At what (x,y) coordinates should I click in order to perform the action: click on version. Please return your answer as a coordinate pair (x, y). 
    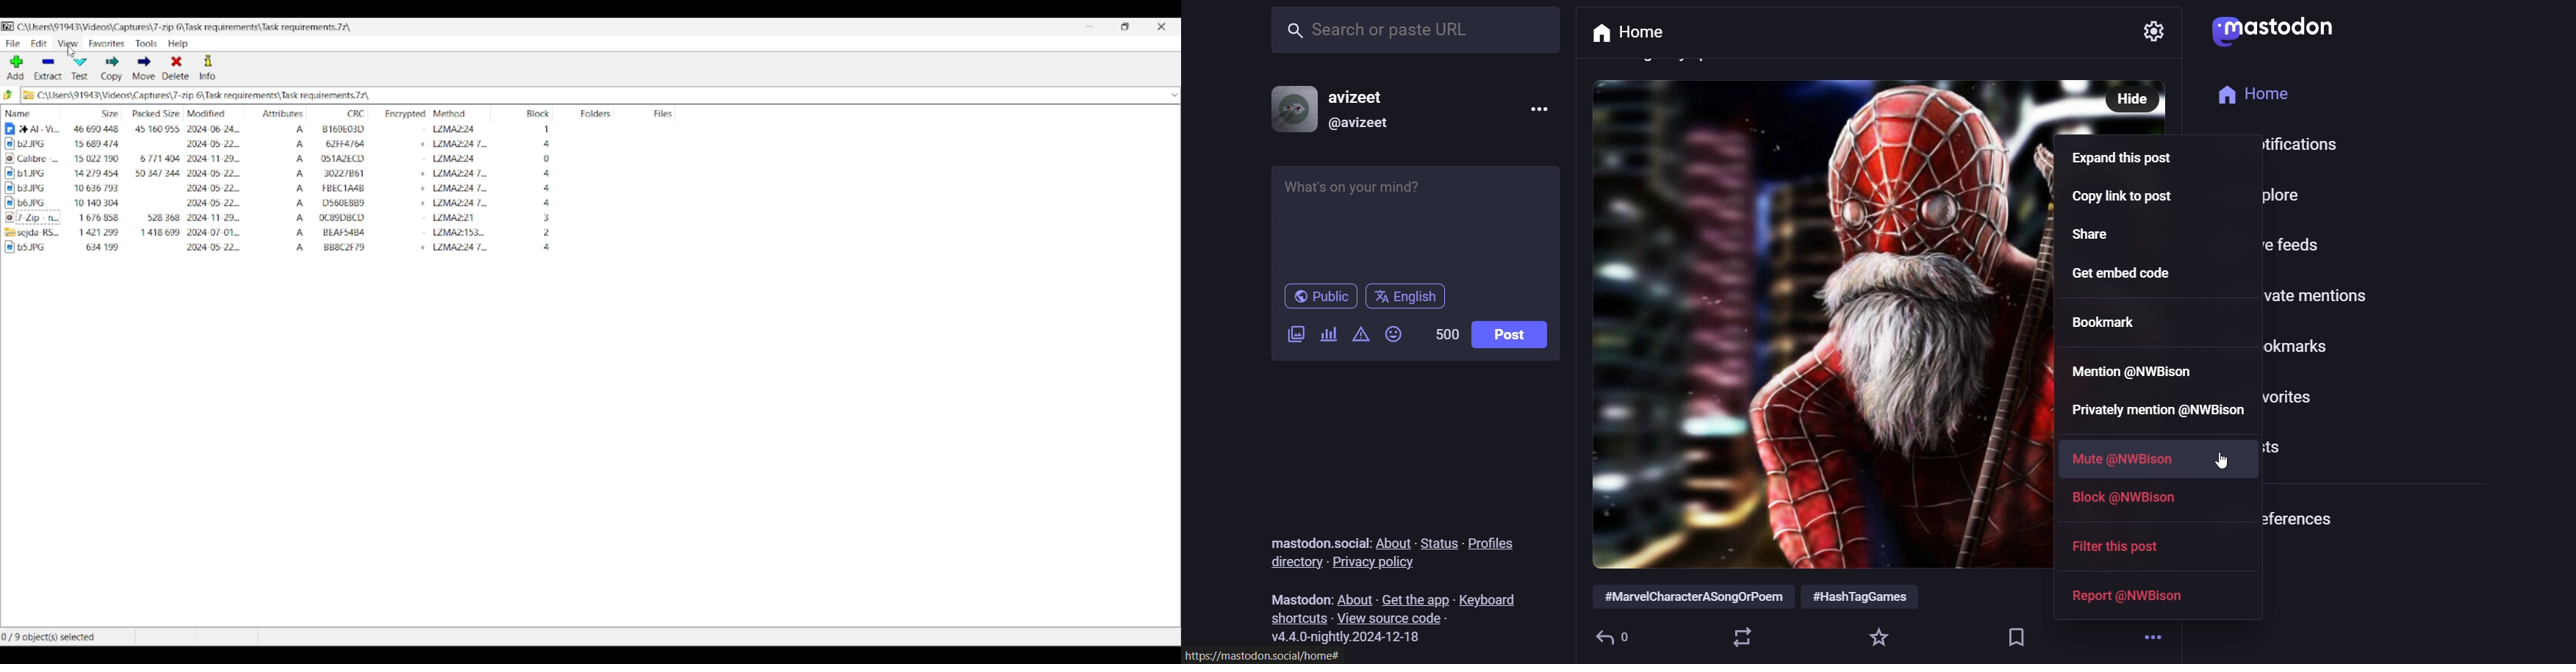
    Looking at the image, I should click on (1354, 638).